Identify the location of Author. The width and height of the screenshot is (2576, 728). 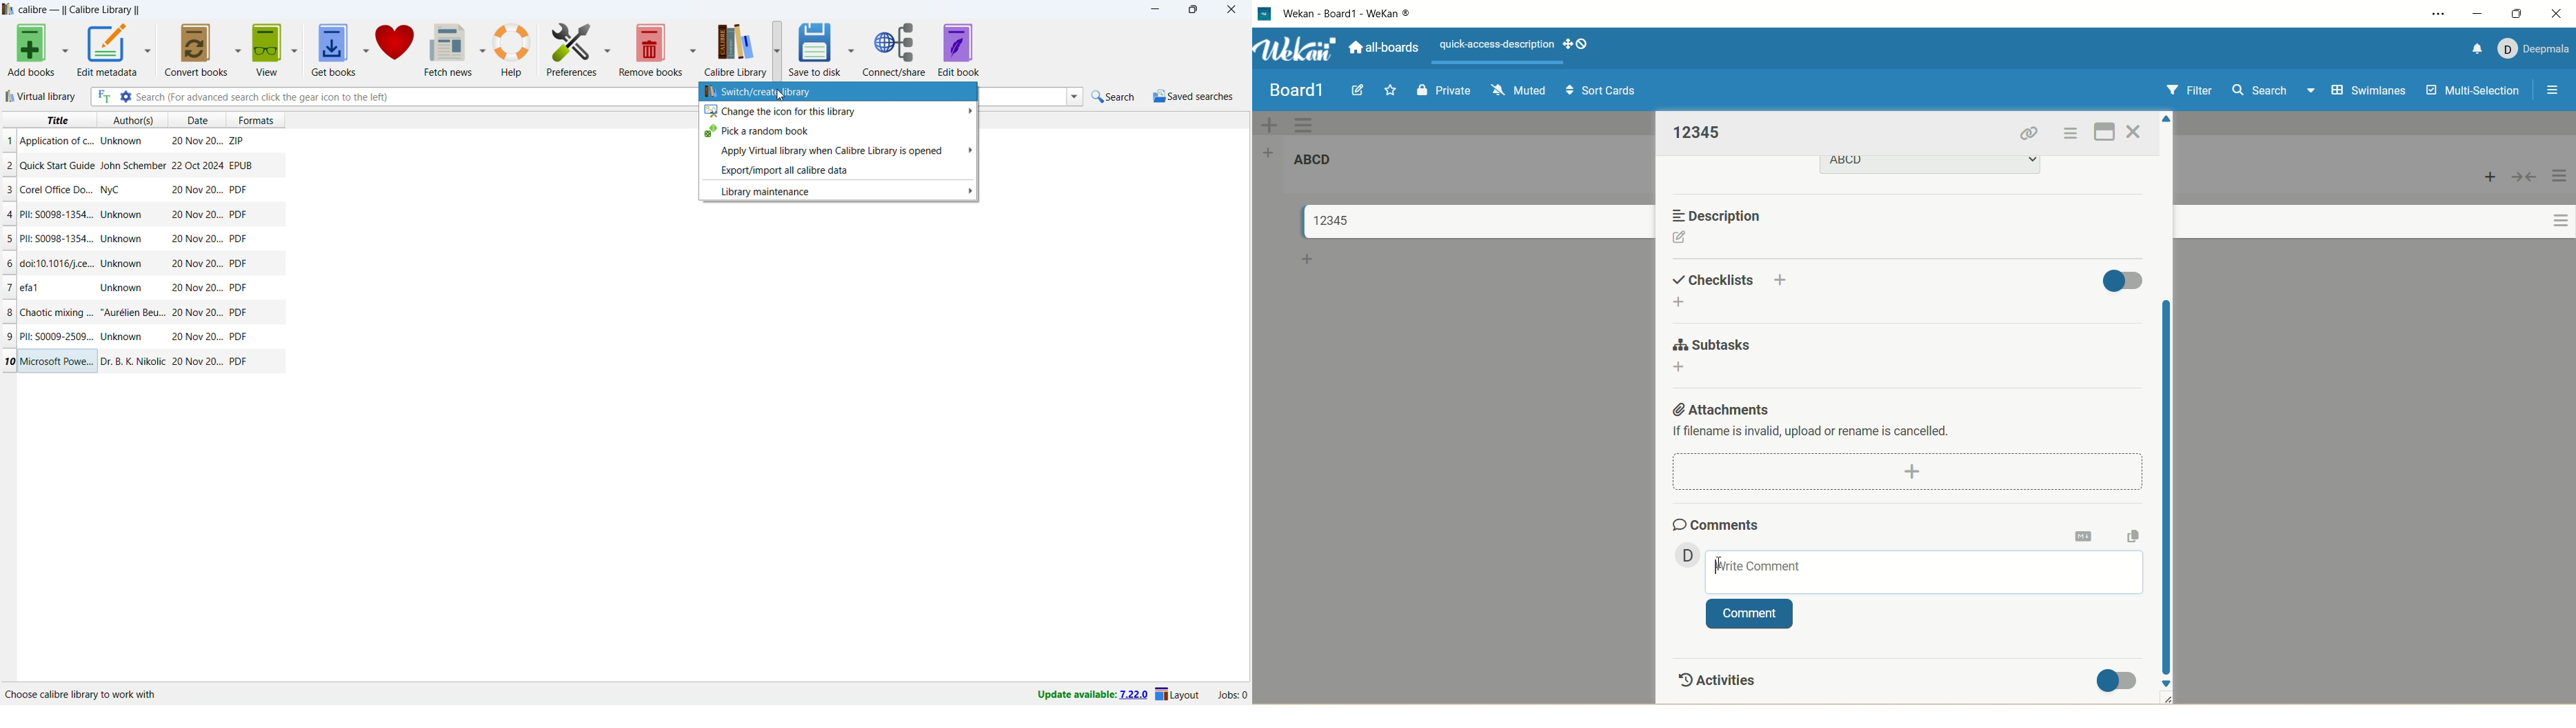
(124, 337).